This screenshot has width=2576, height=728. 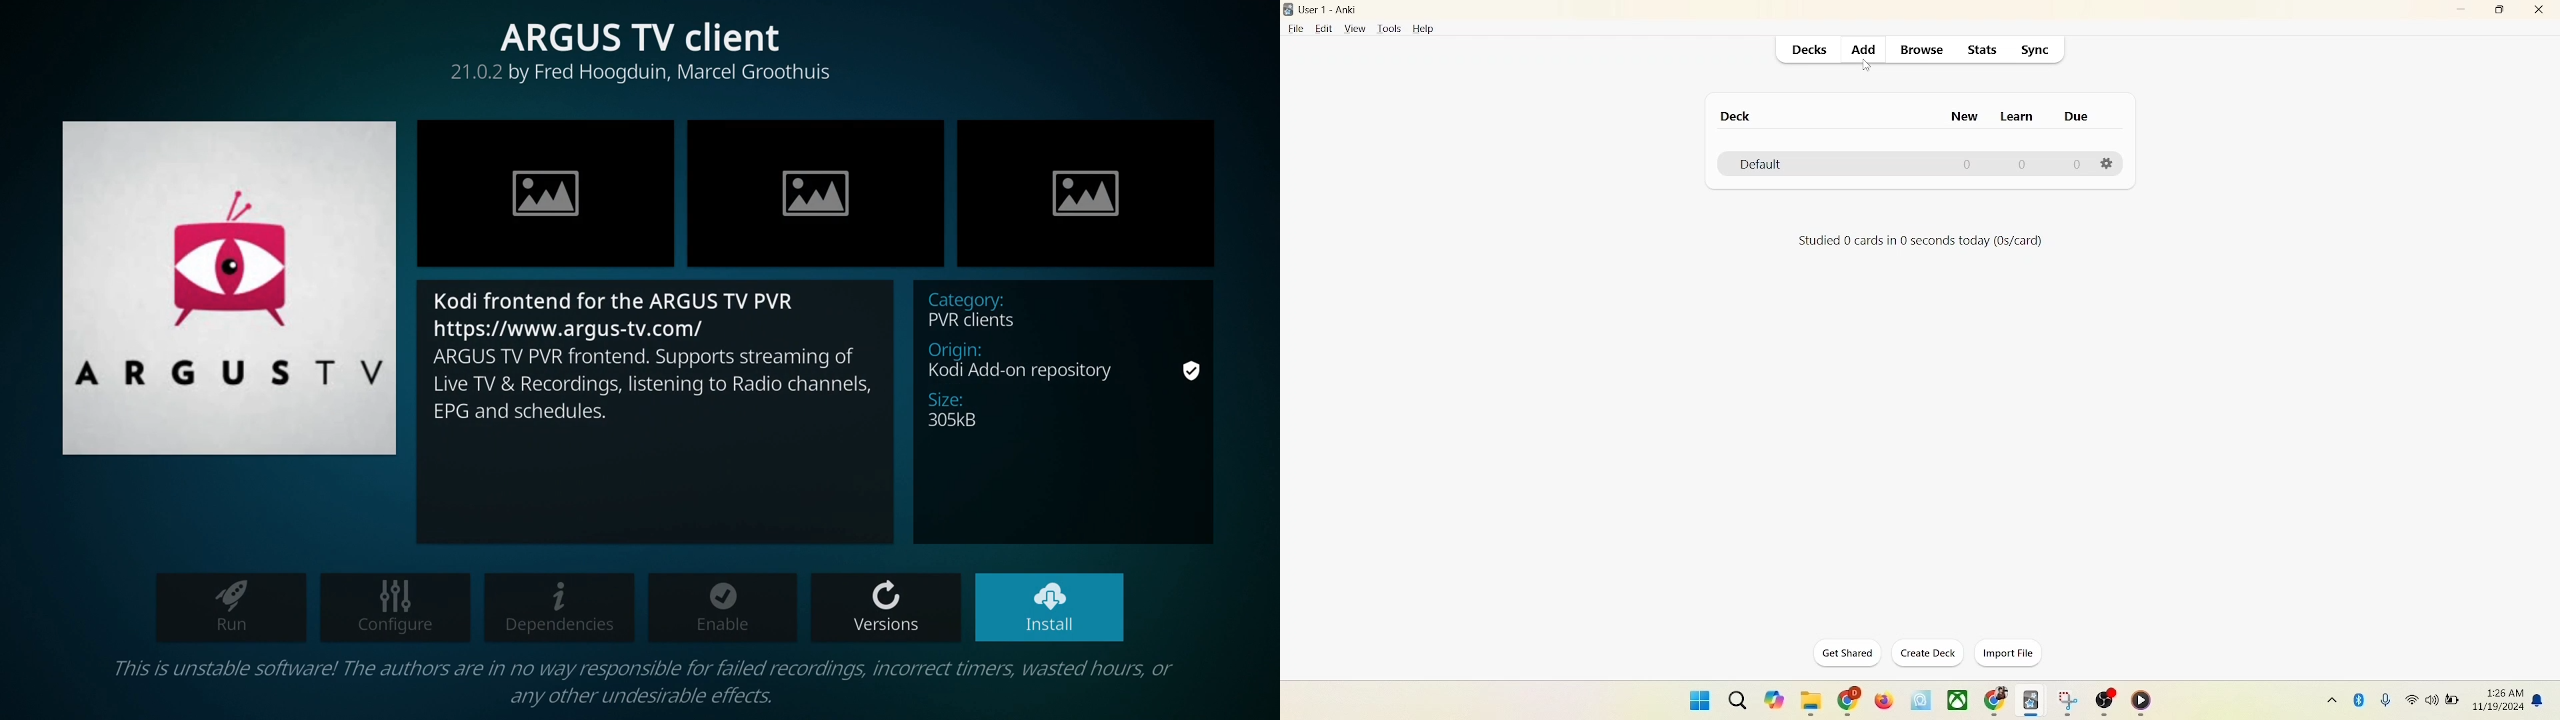 I want to click on logo, so click(x=1290, y=9).